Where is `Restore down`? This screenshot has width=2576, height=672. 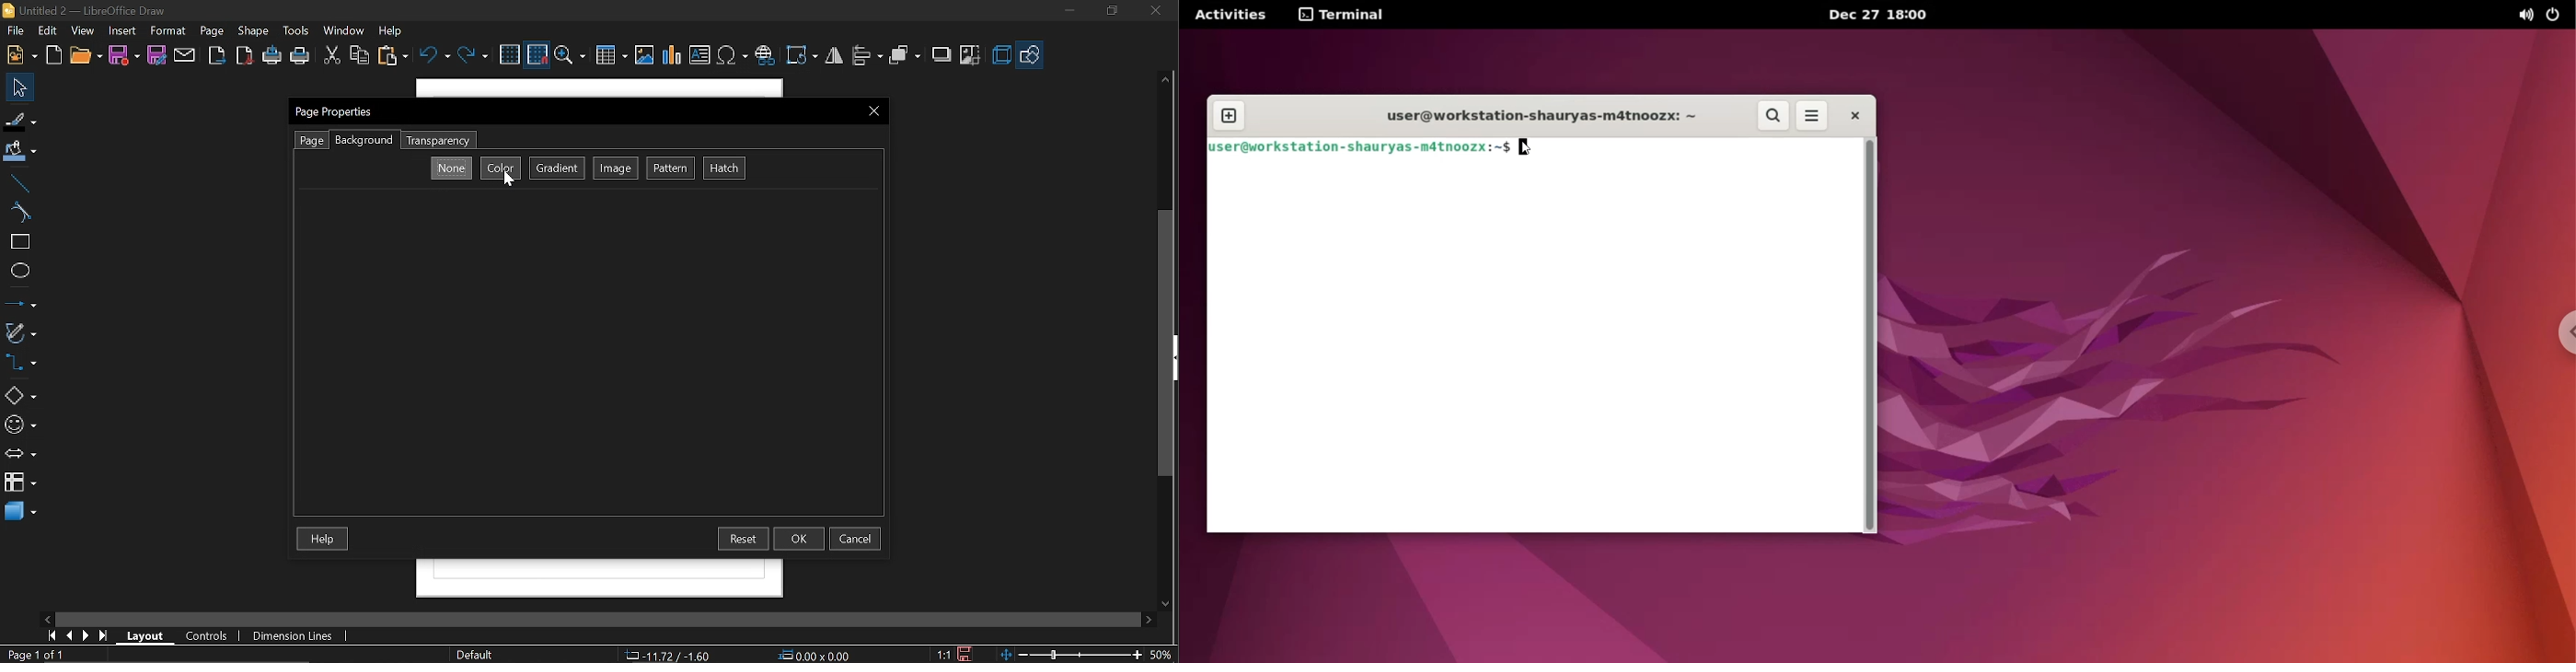
Restore down is located at coordinates (1110, 13).